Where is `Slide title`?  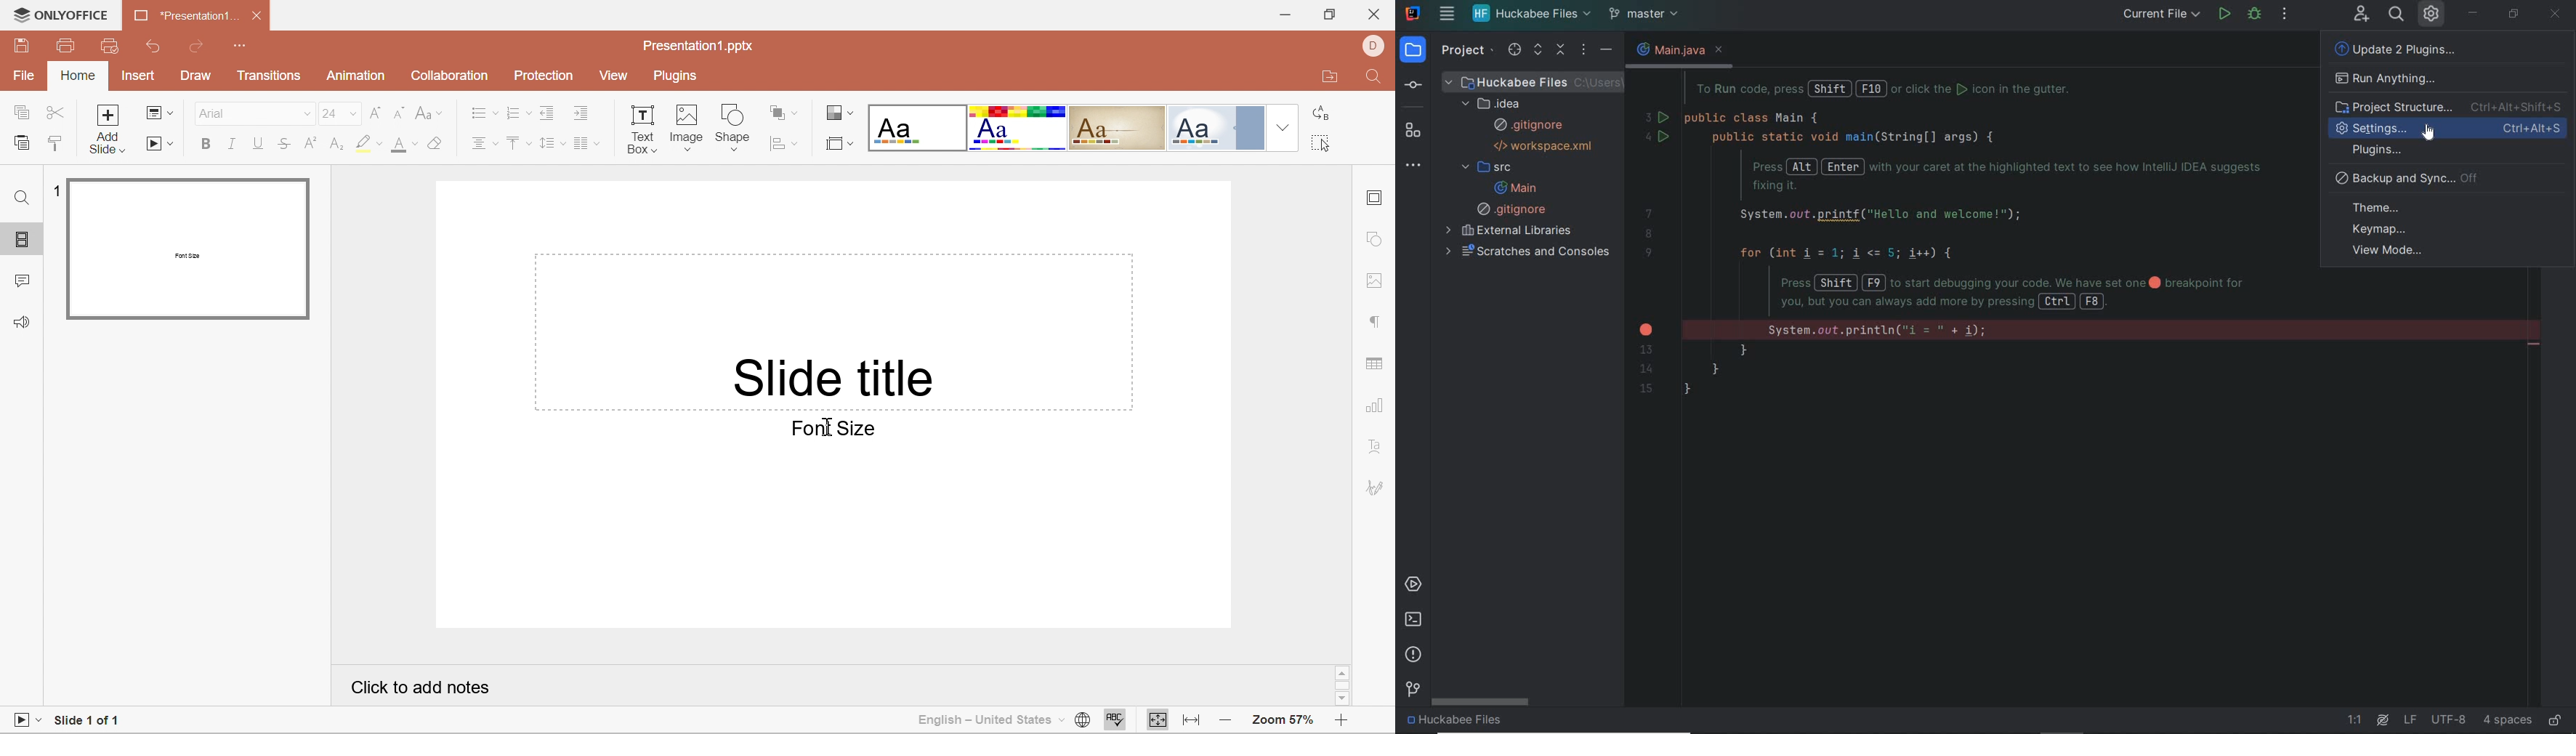
Slide title is located at coordinates (836, 375).